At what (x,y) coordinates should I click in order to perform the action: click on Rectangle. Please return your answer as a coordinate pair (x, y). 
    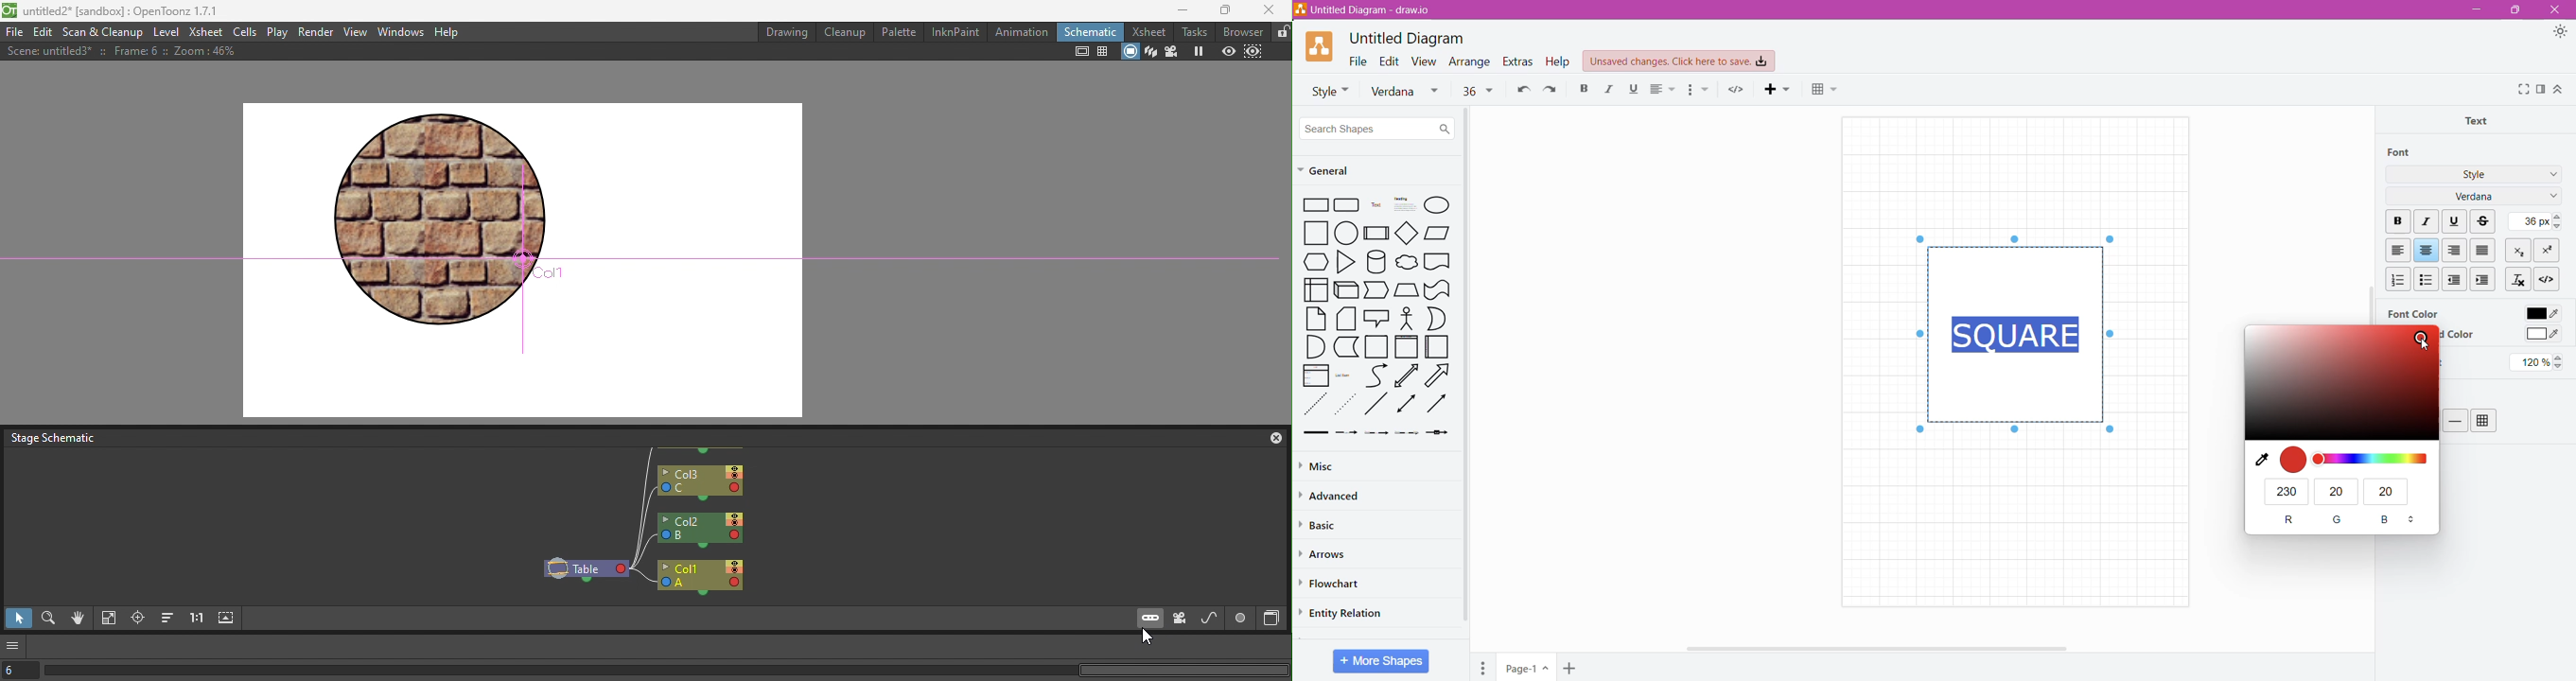
    Looking at the image, I should click on (1312, 204).